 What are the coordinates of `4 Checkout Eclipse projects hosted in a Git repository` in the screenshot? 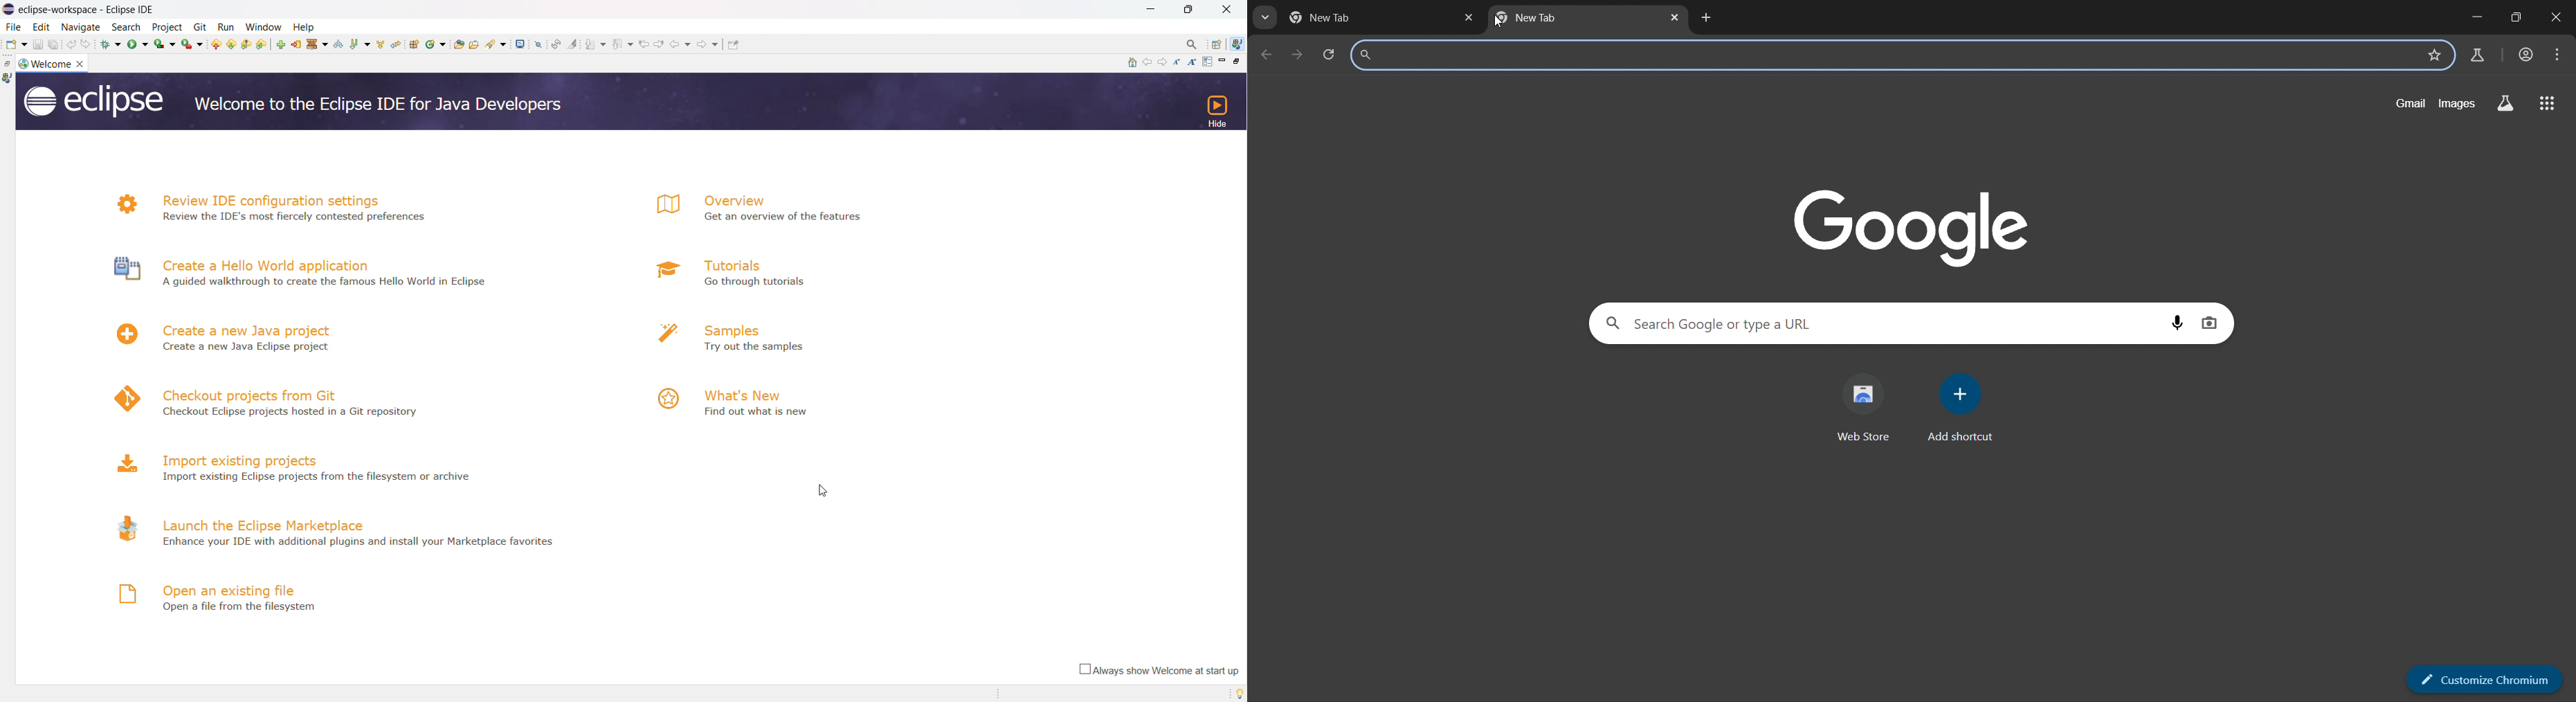 It's located at (295, 411).